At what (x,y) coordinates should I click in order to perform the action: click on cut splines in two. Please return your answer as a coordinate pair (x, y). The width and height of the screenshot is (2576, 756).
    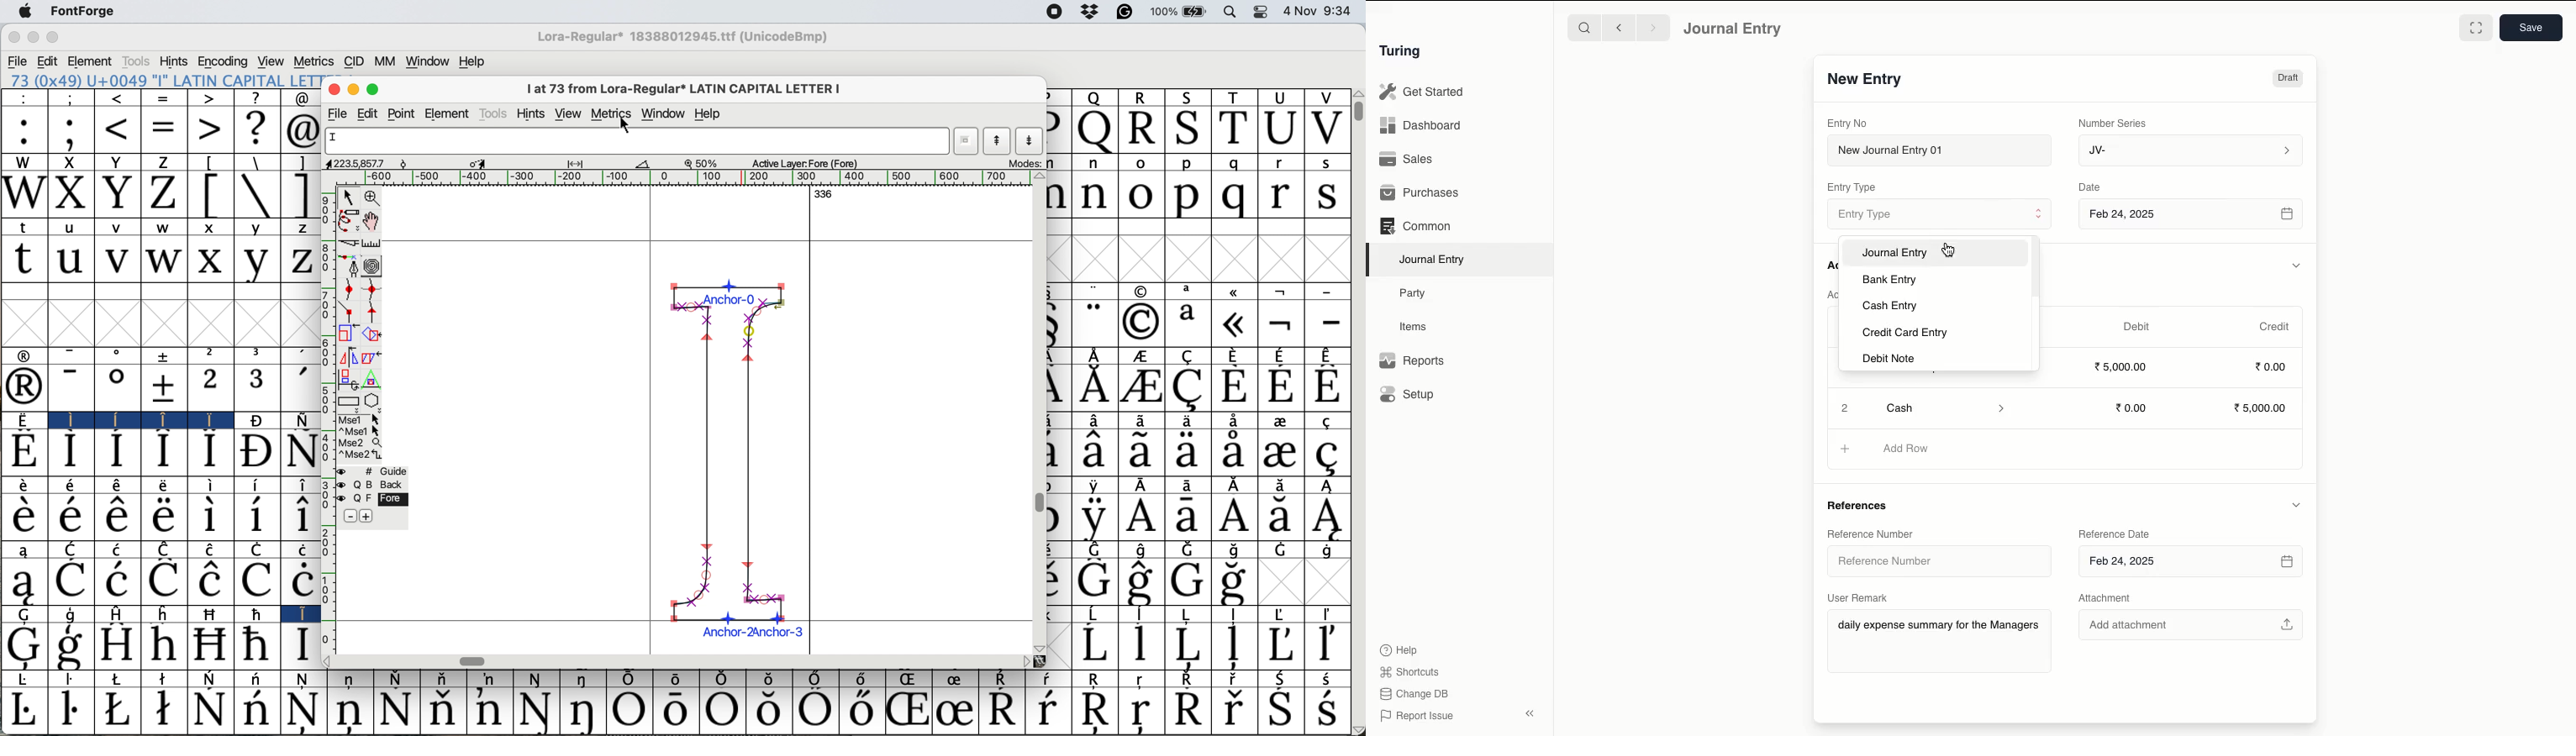
    Looking at the image, I should click on (350, 242).